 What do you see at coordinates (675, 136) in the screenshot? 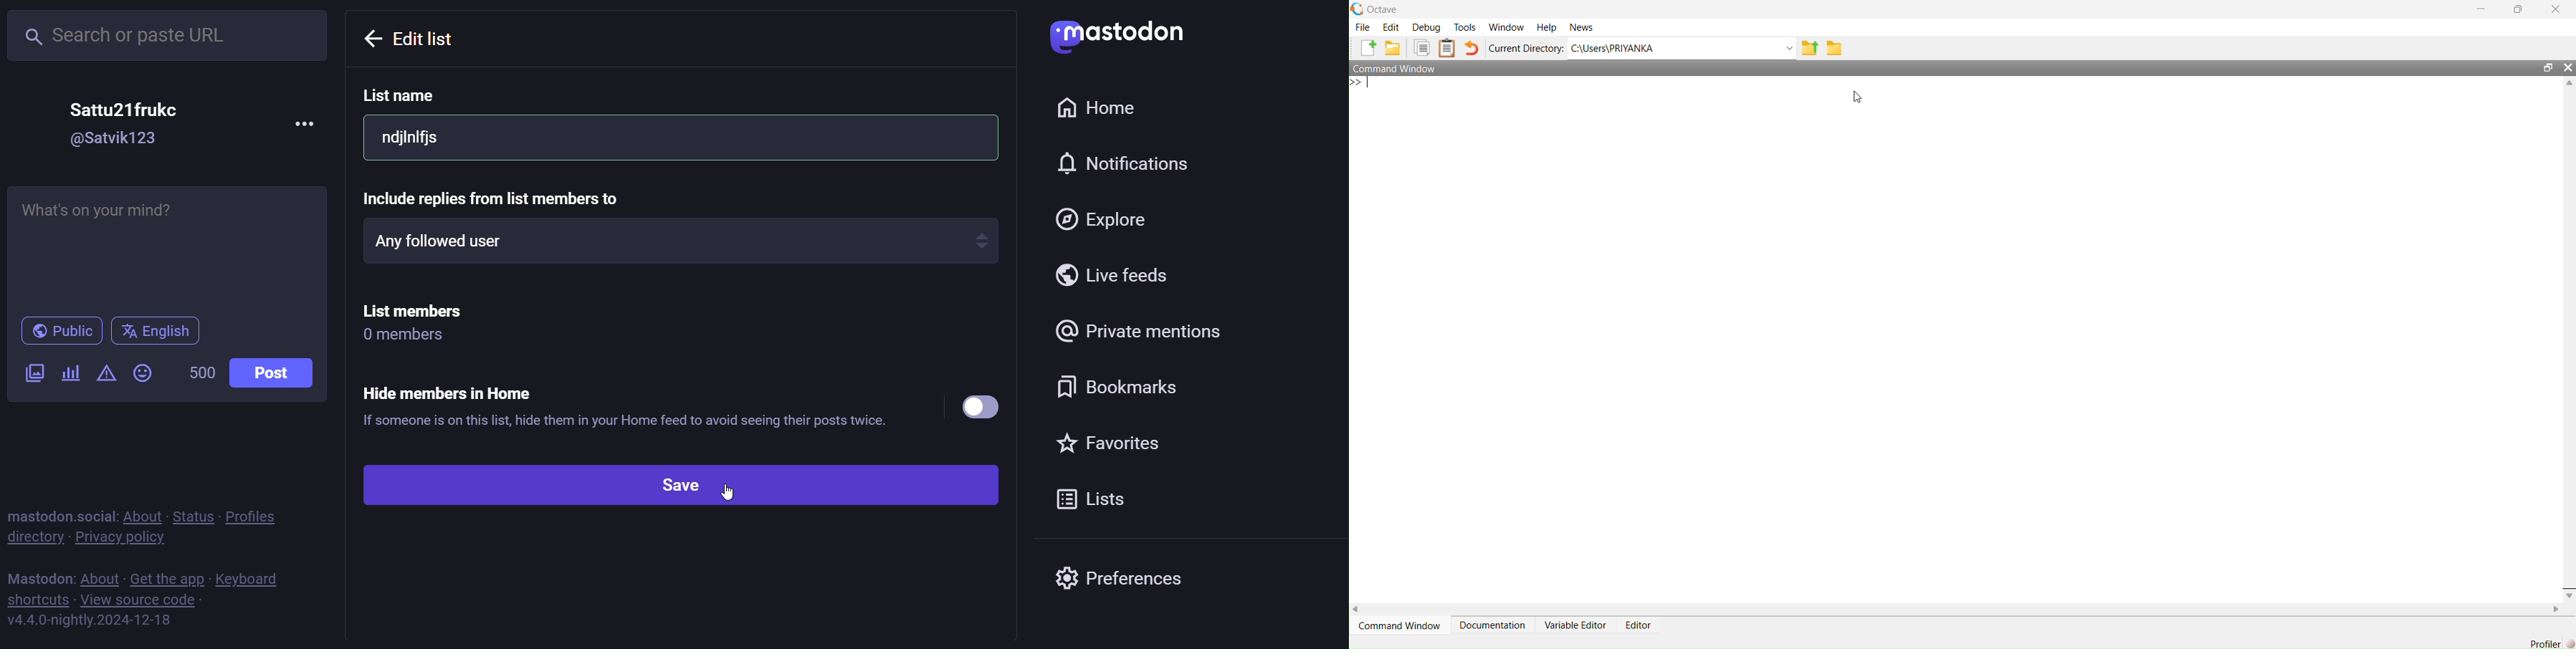
I see `list name` at bounding box center [675, 136].